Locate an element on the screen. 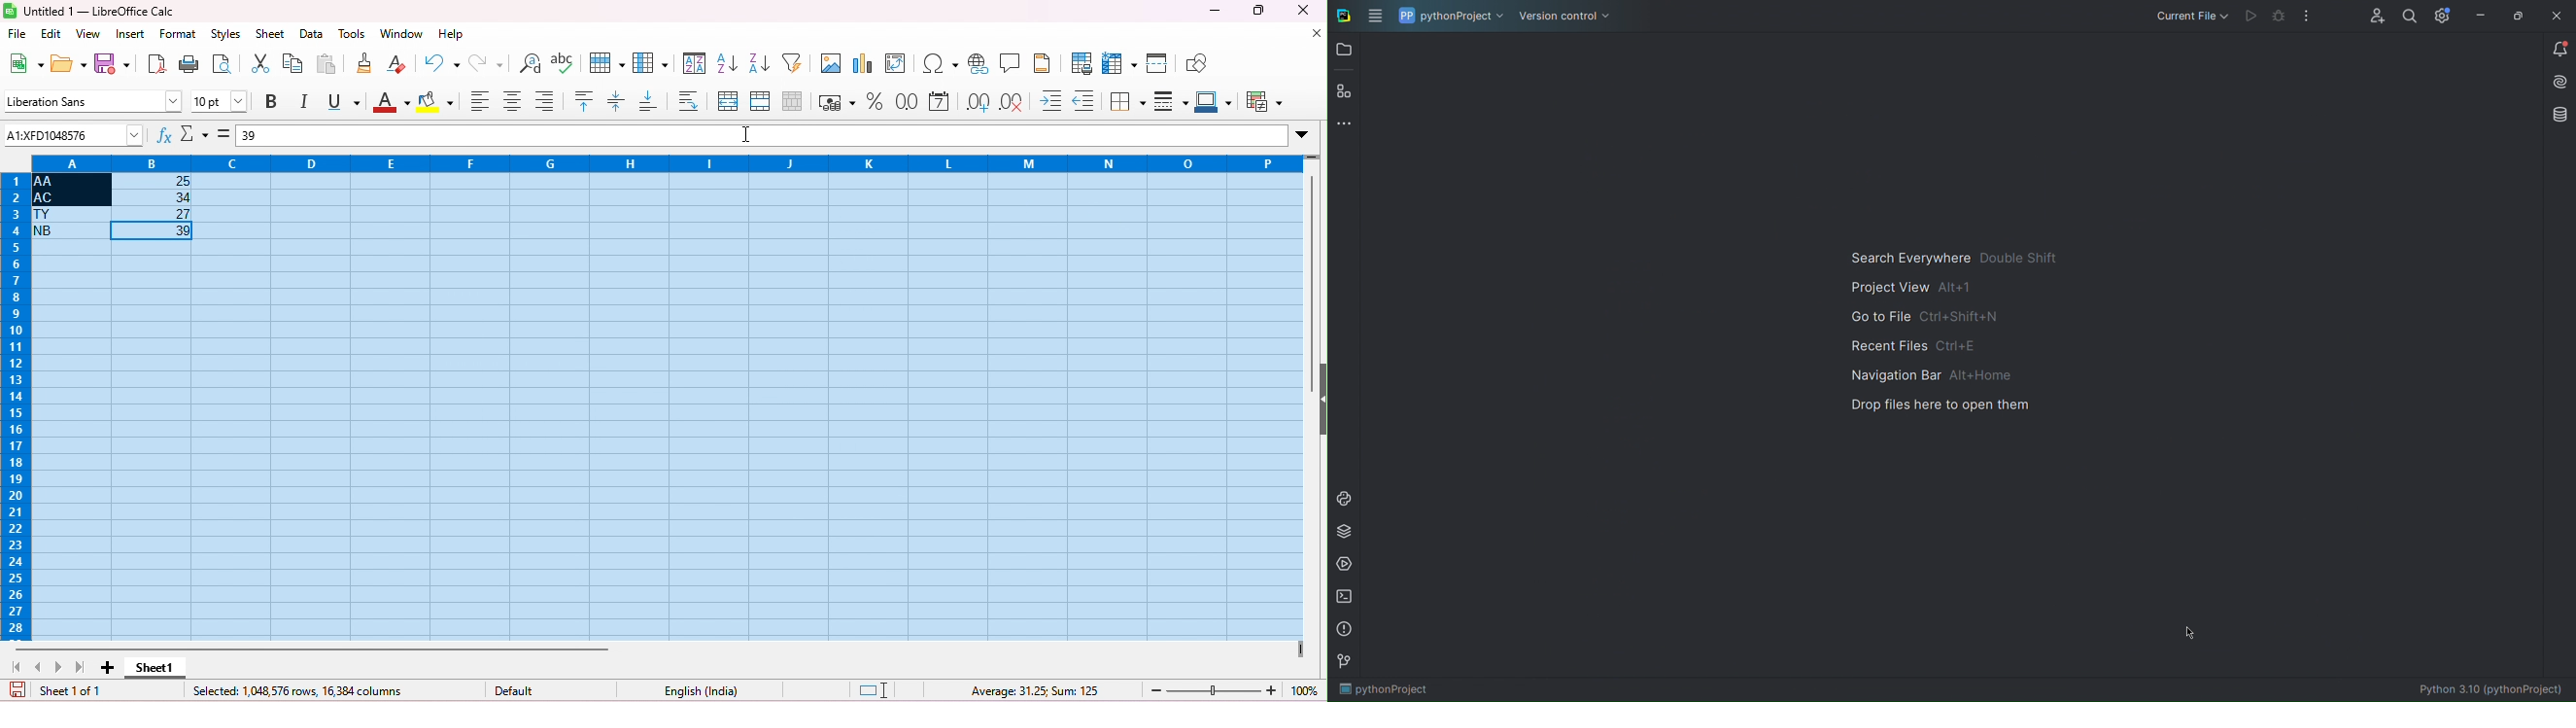 Image resolution: width=2576 pixels, height=728 pixels. undo is located at coordinates (443, 62).